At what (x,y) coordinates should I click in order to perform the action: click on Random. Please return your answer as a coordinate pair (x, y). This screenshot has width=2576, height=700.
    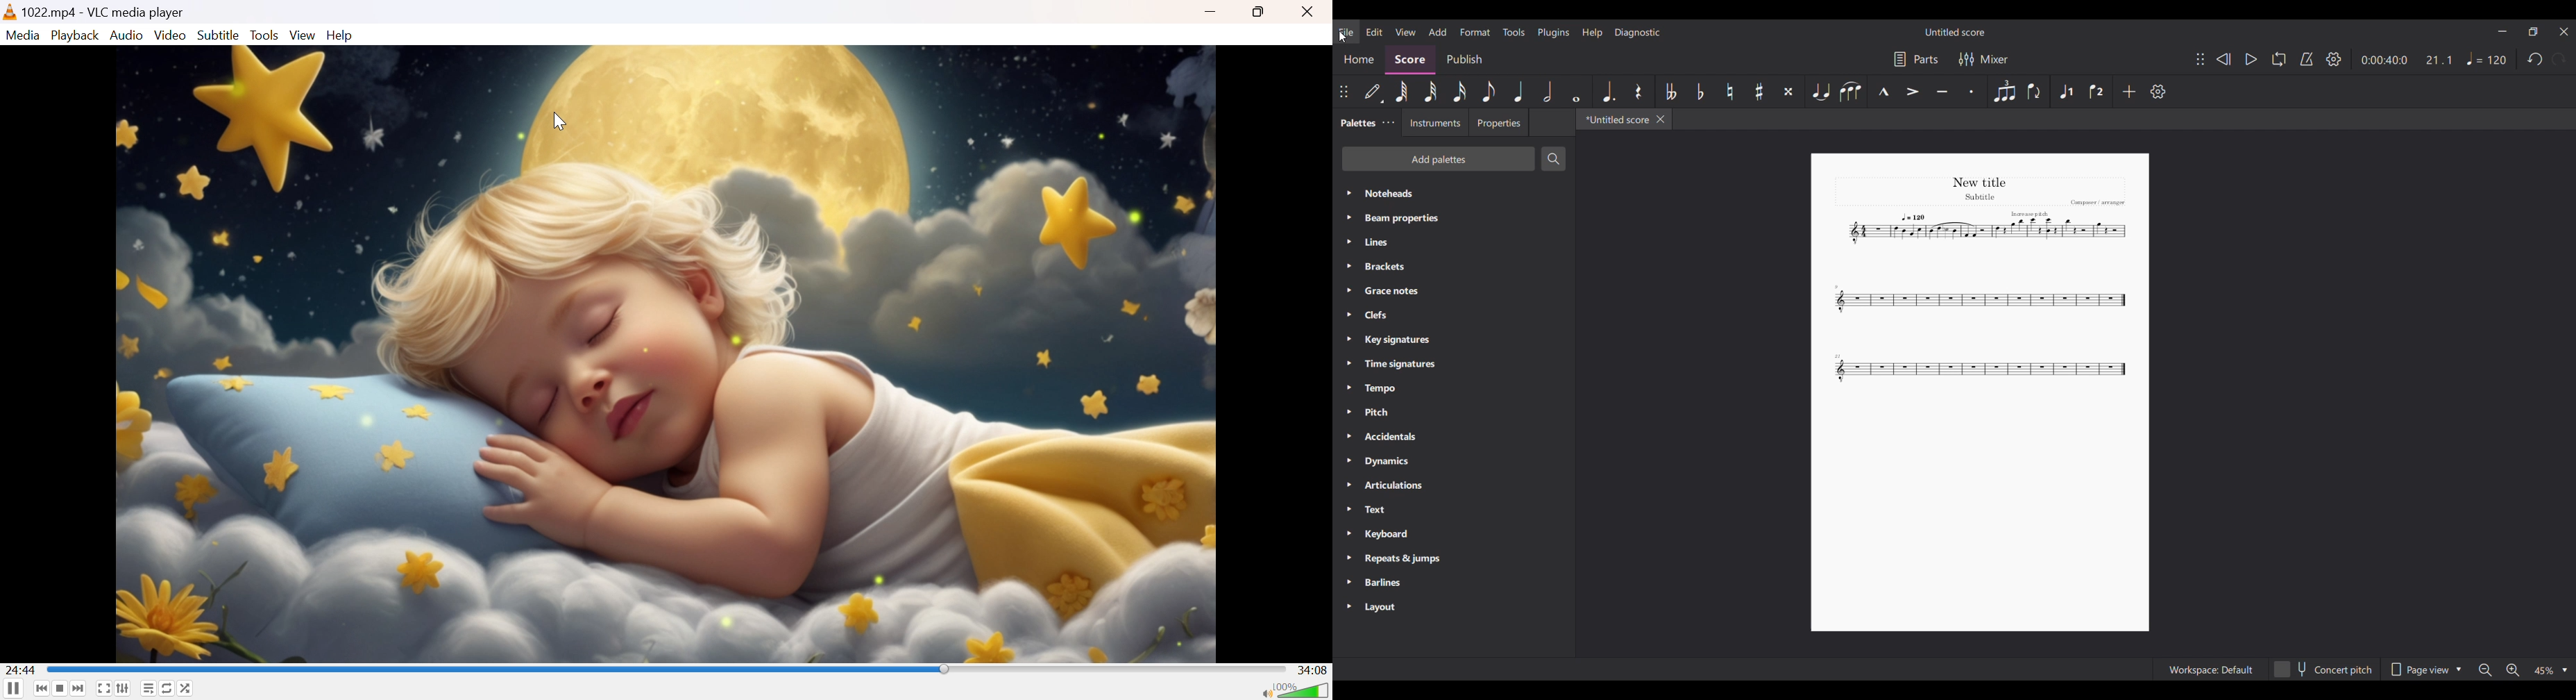
    Looking at the image, I should click on (187, 688).